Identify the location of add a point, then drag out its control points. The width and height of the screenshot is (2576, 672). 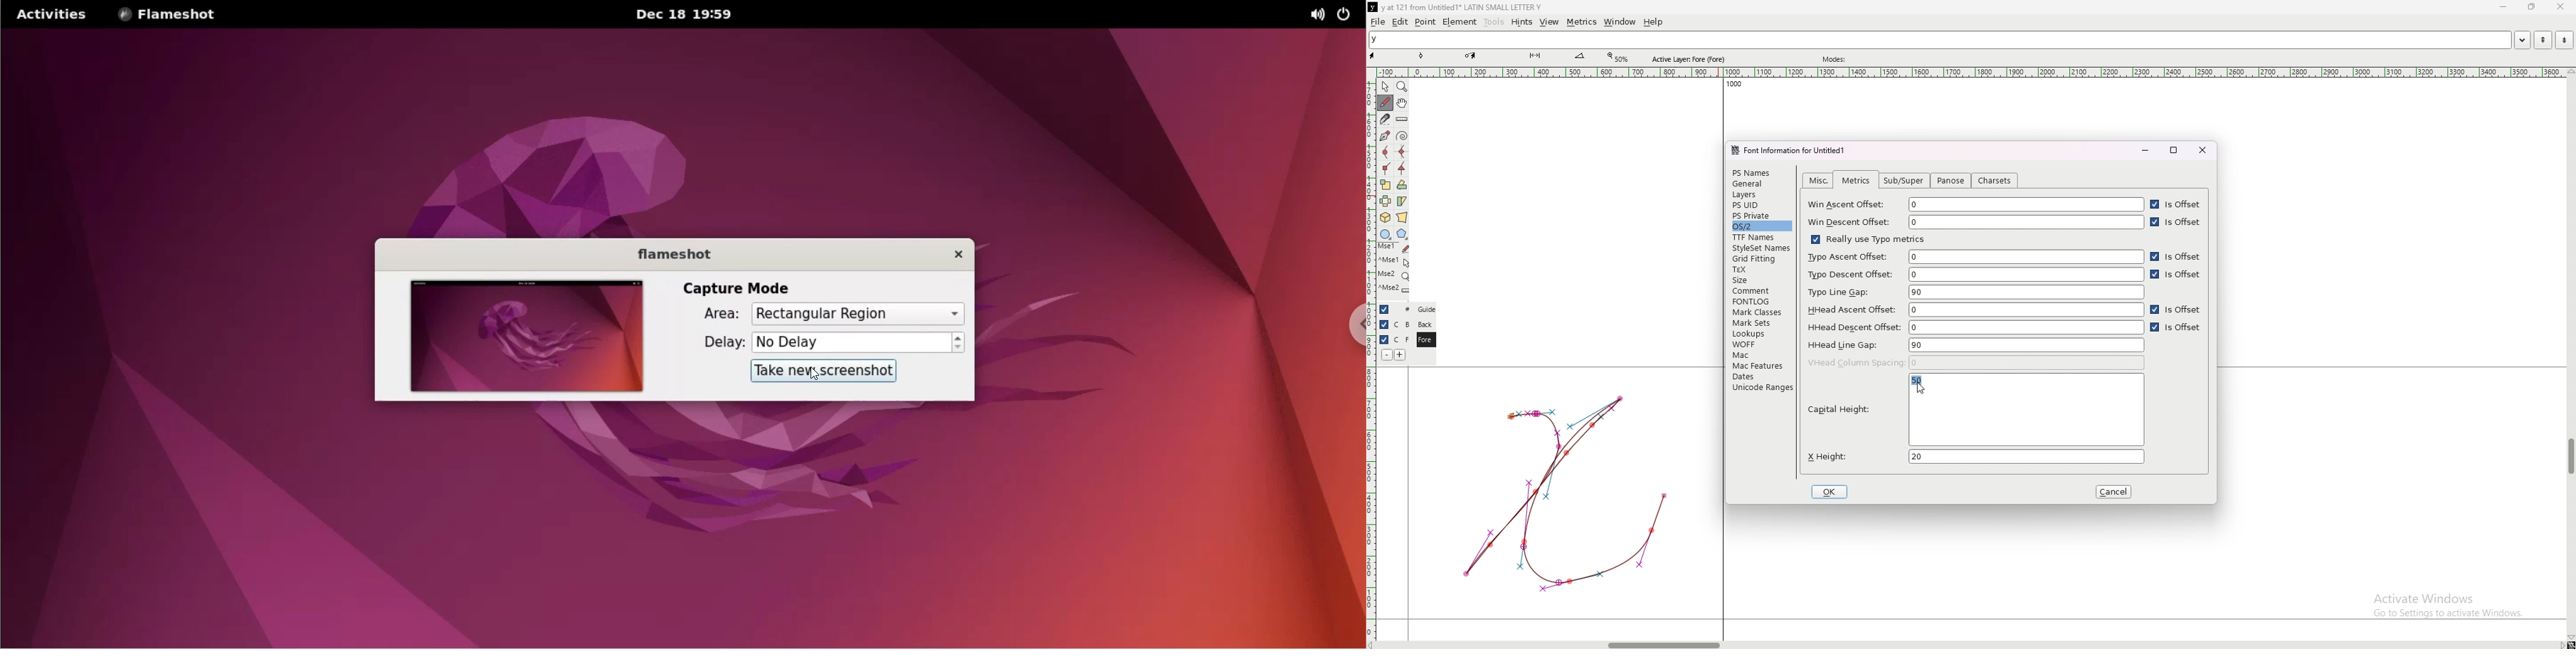
(1384, 135).